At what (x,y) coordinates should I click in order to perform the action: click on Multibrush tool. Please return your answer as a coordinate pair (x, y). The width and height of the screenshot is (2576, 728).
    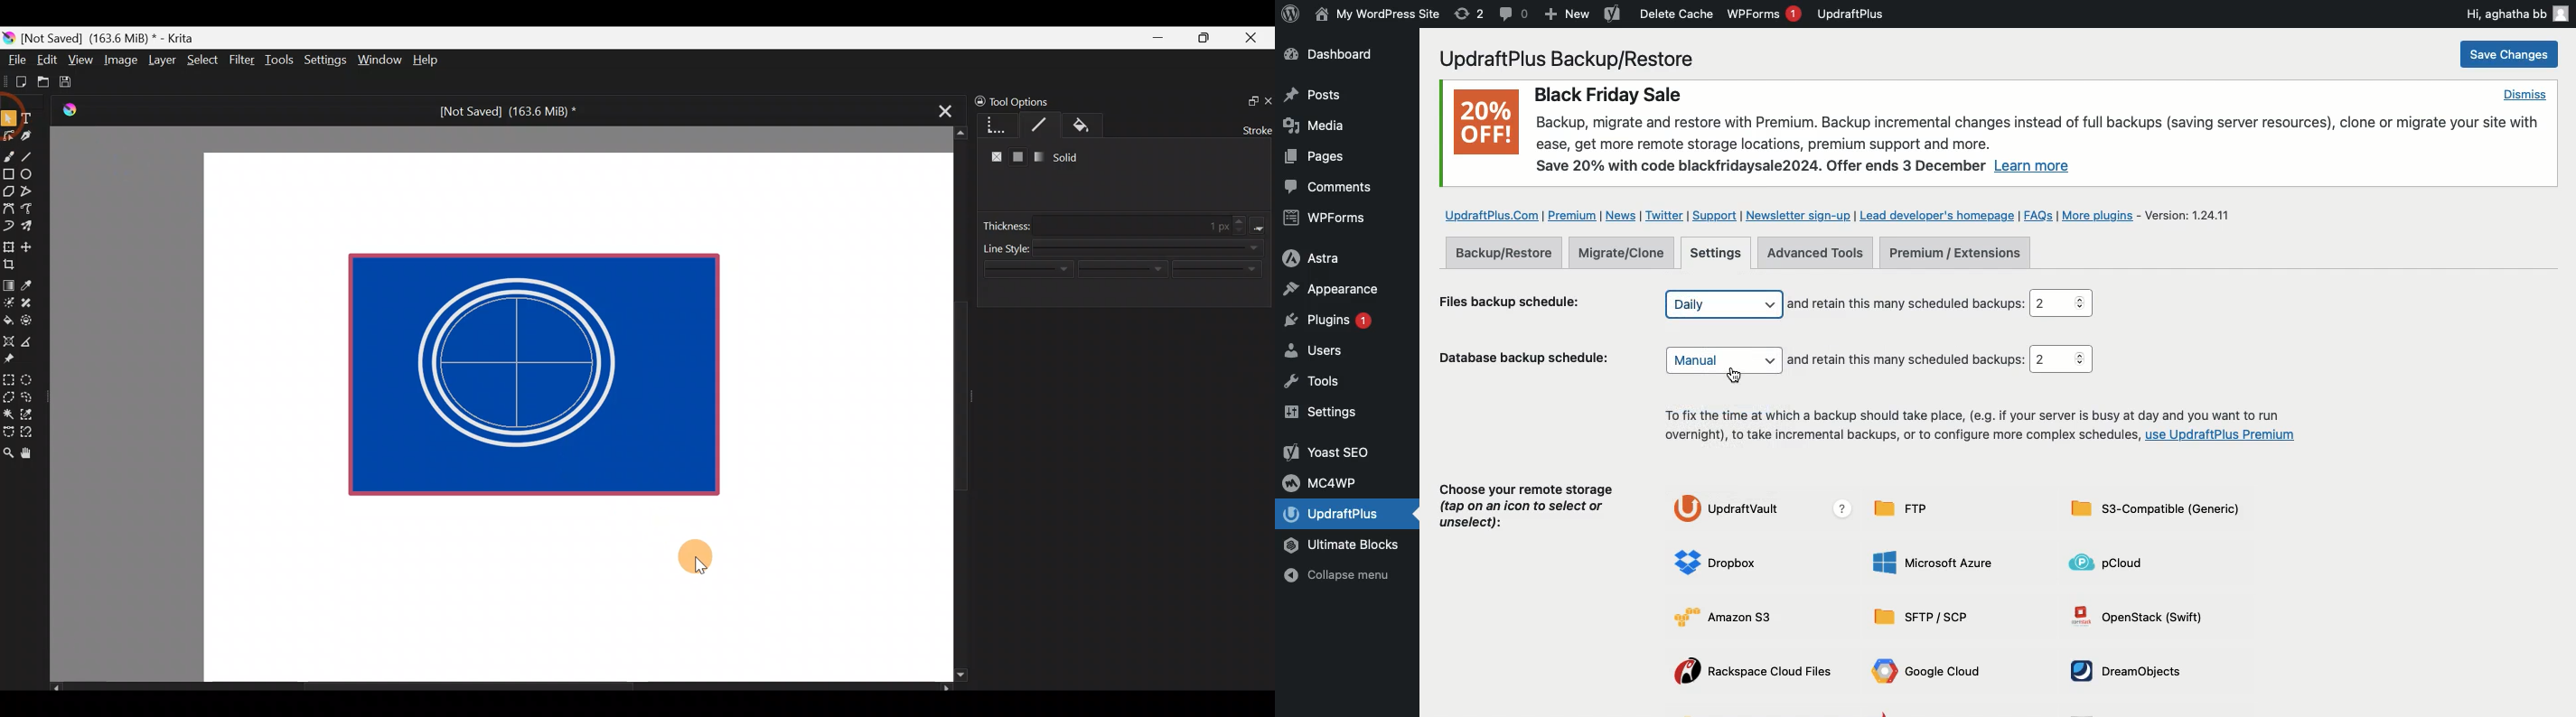
    Looking at the image, I should click on (32, 225).